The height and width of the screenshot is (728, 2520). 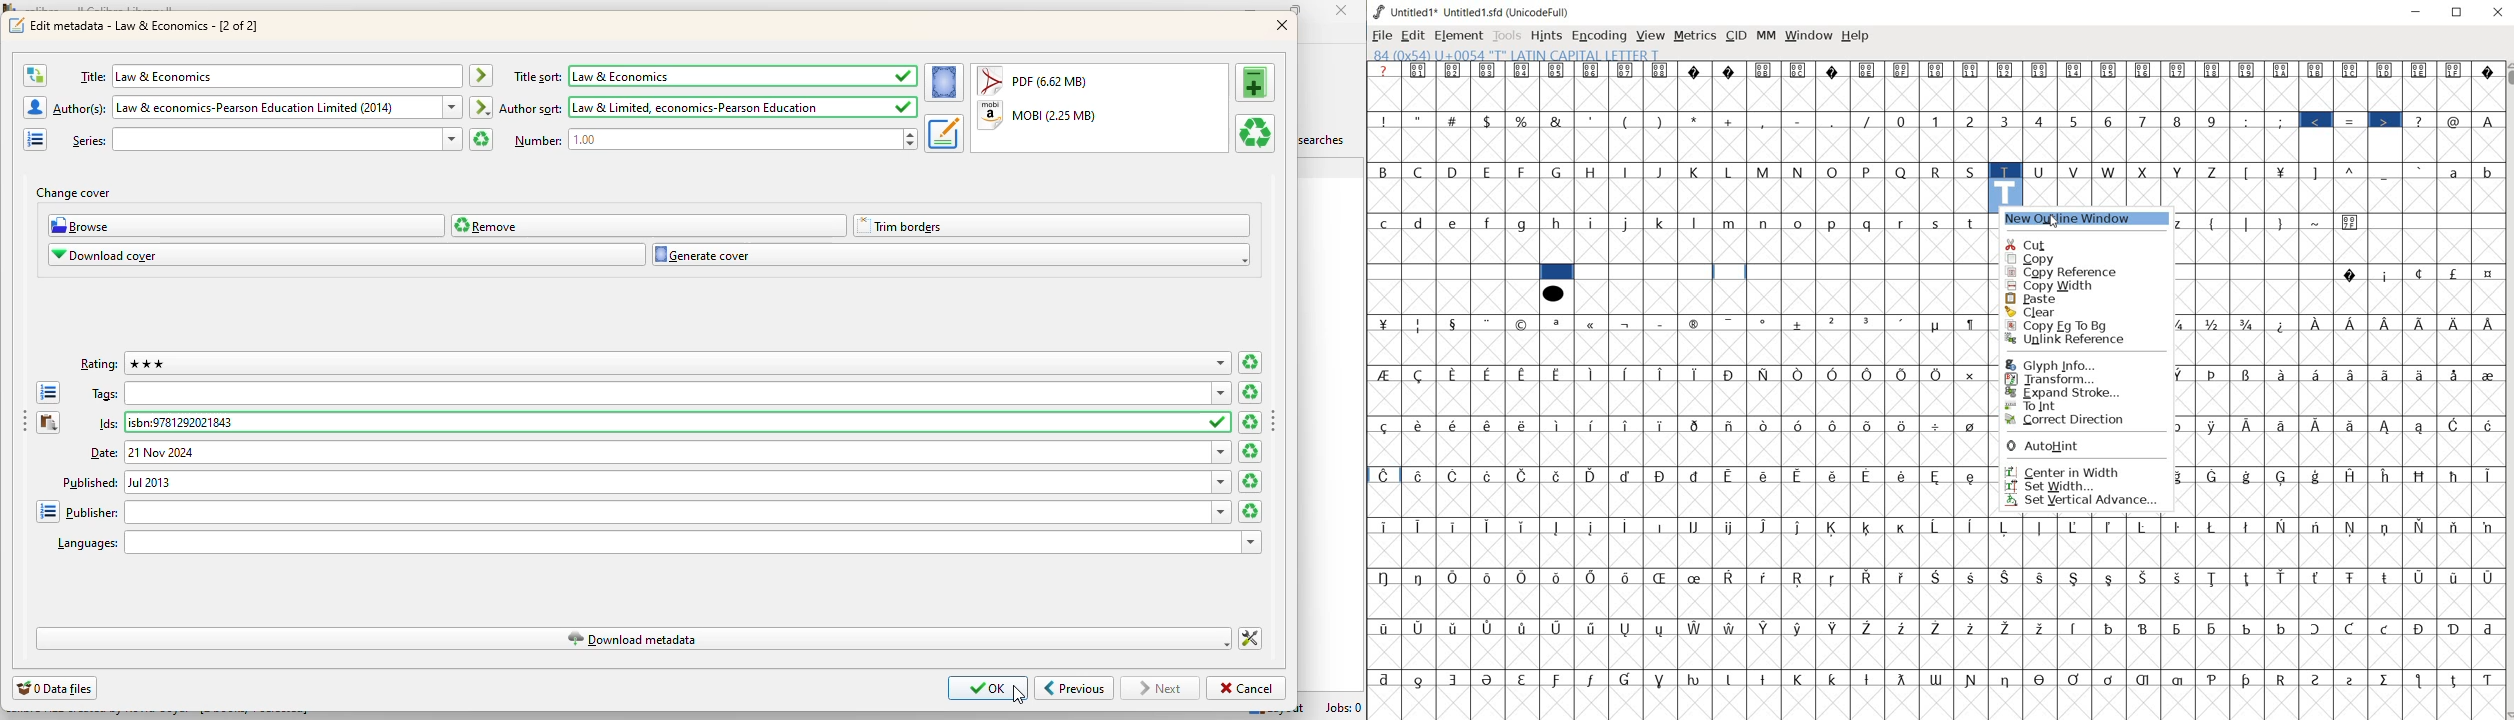 I want to click on Symbol, so click(x=1971, y=528).